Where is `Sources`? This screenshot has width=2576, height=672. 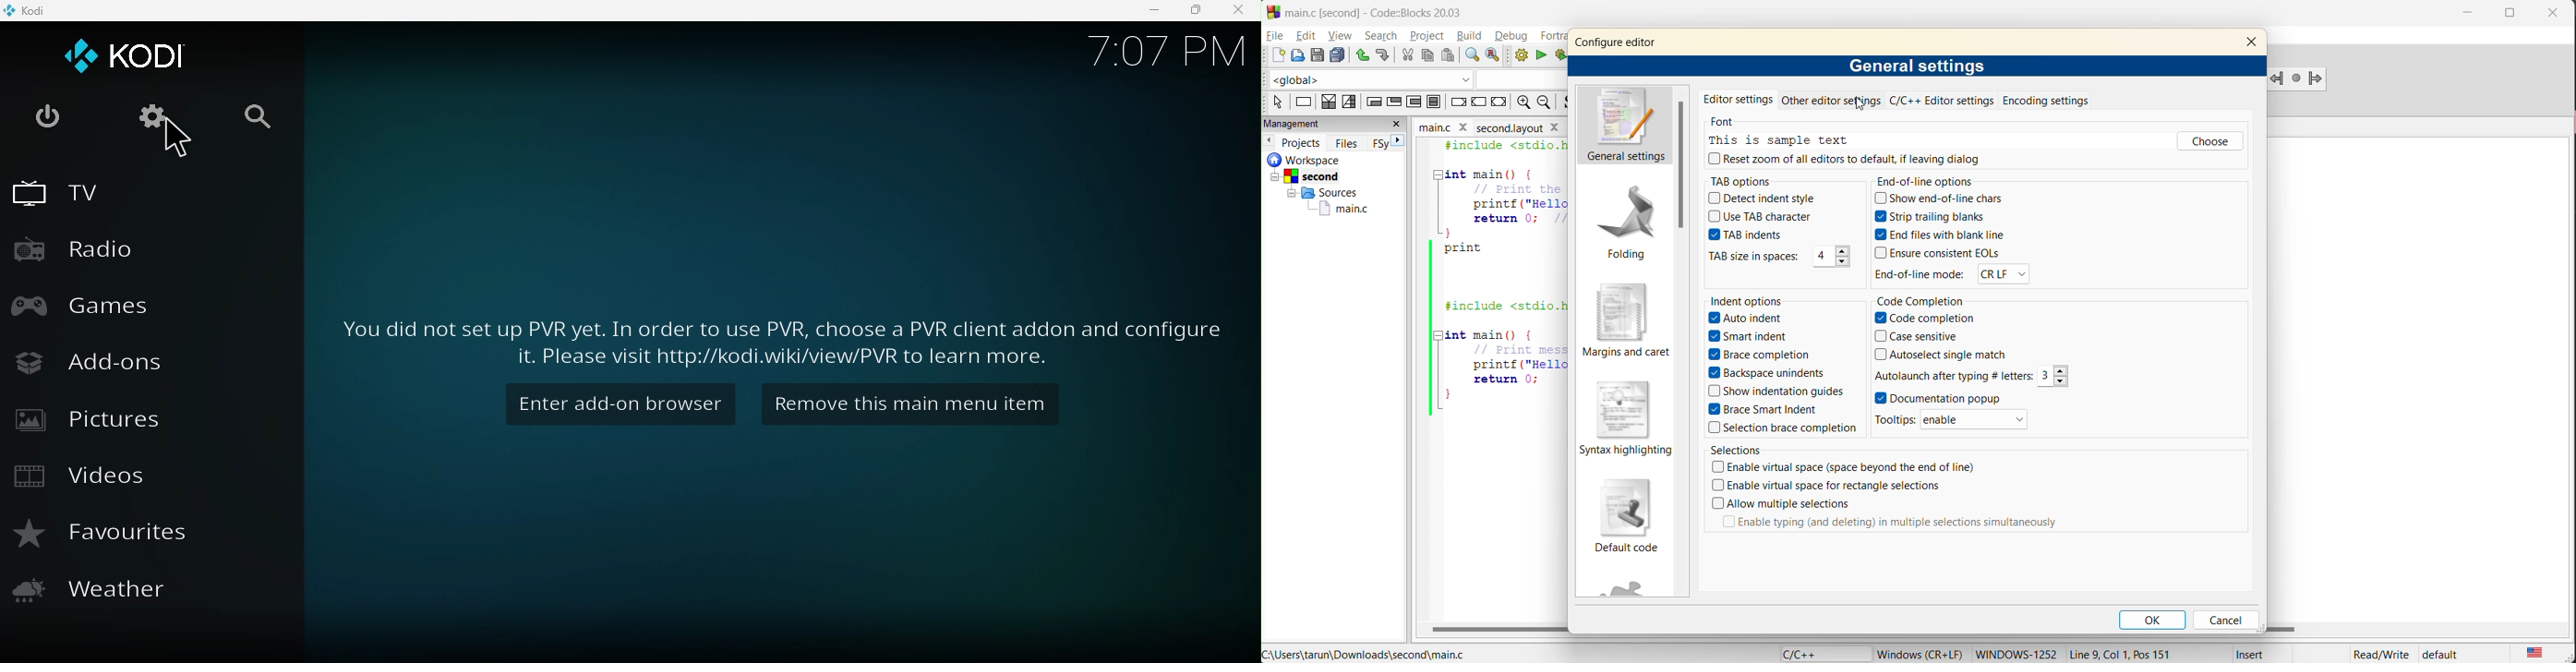
Sources is located at coordinates (1317, 193).